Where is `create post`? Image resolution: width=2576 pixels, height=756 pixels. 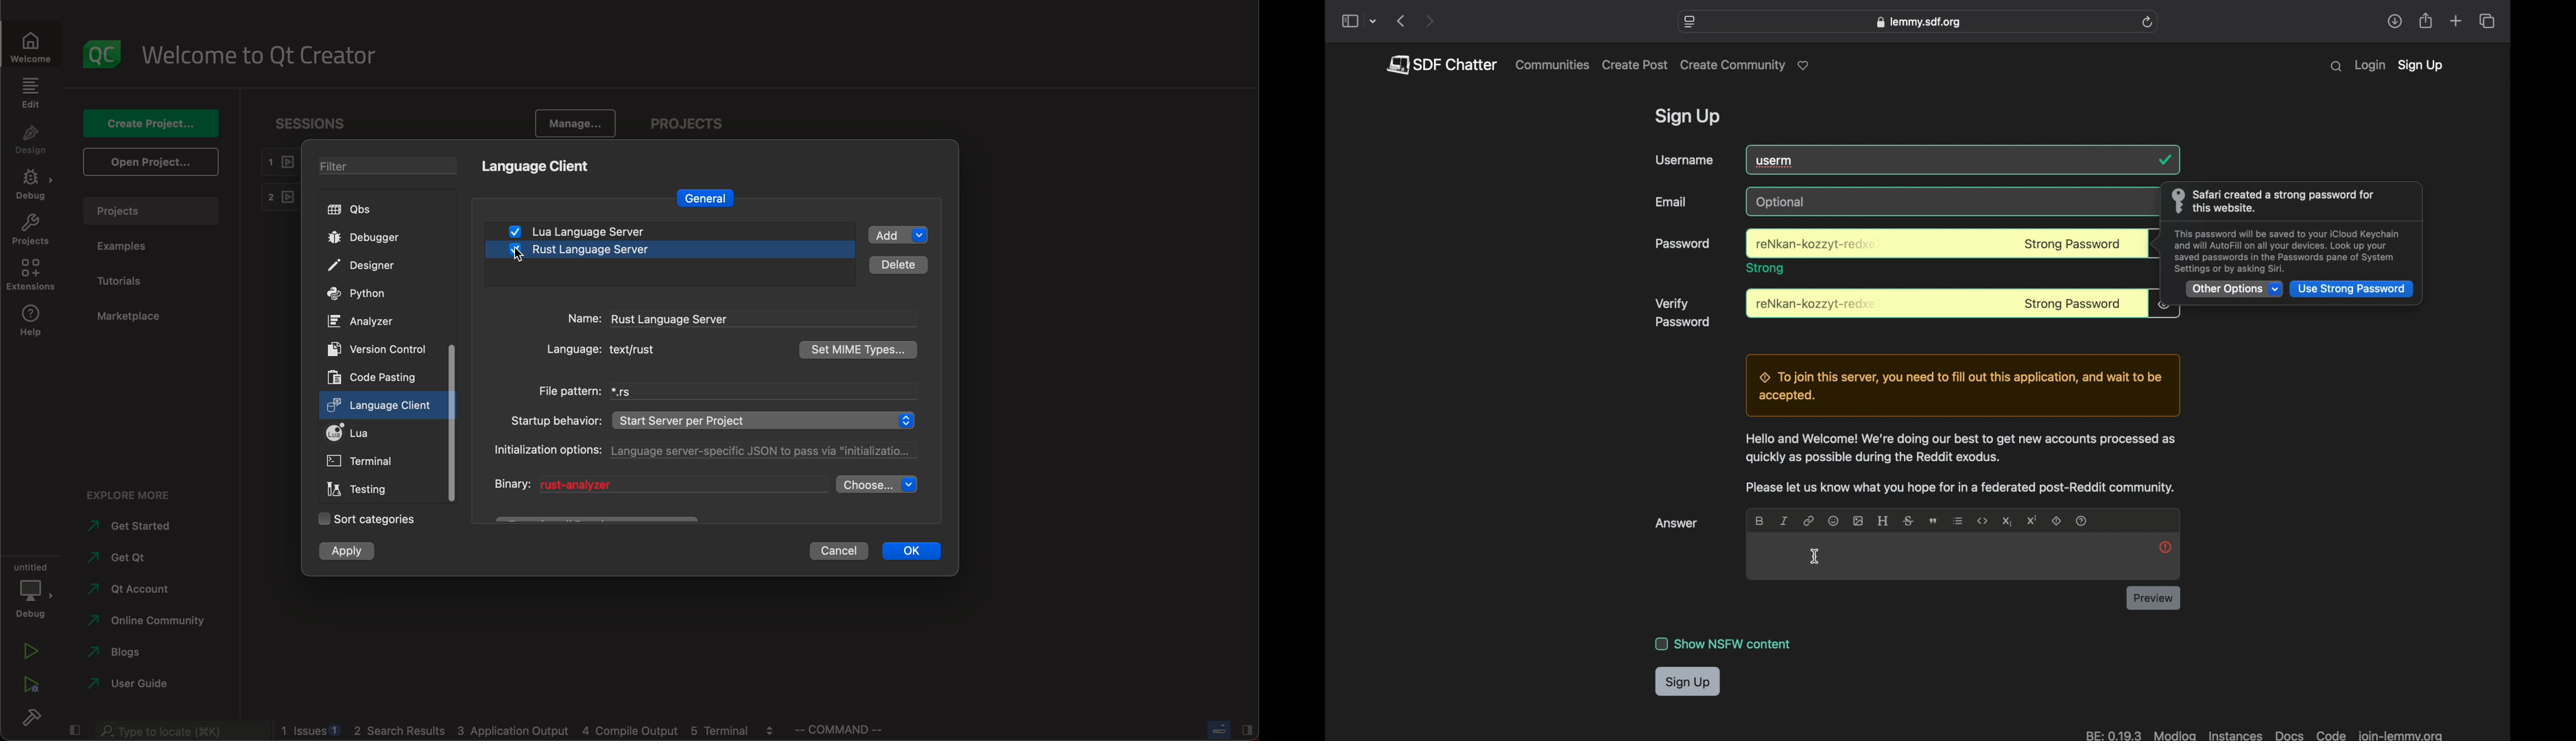
create post is located at coordinates (1635, 65).